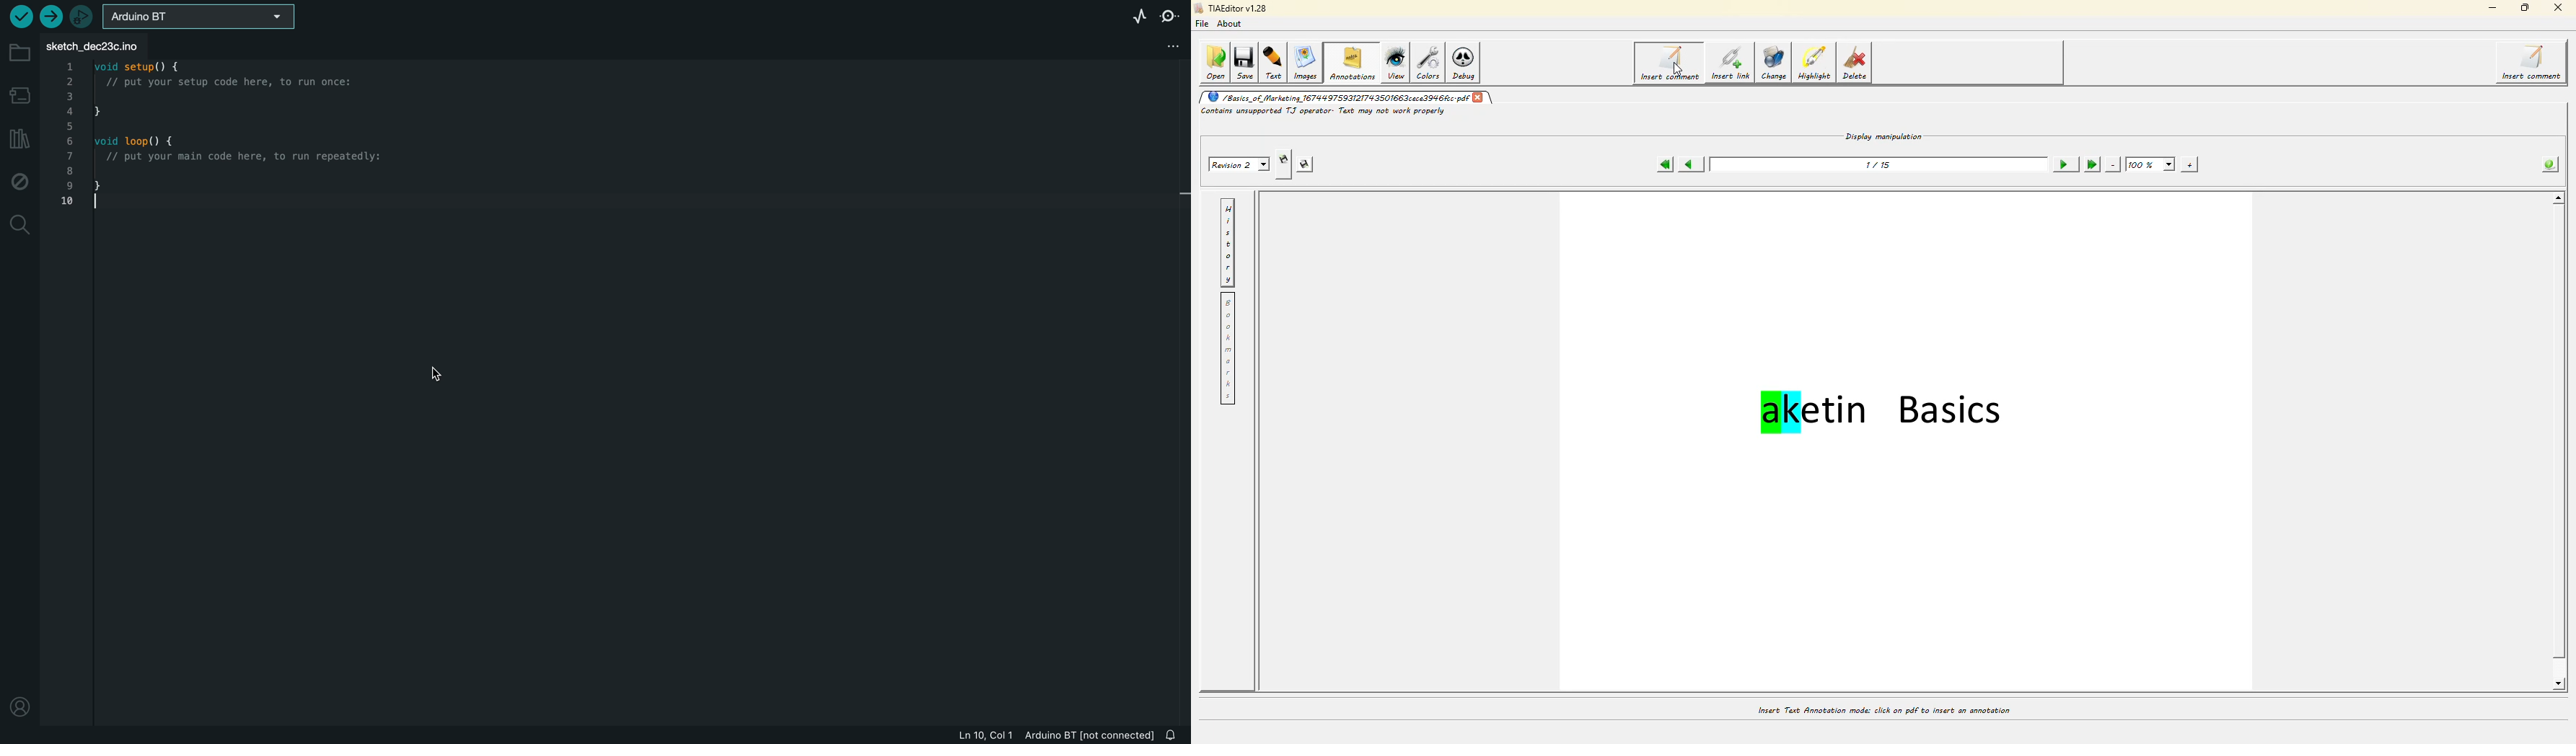 Image resolution: width=2576 pixels, height=756 pixels. What do you see at coordinates (1174, 734) in the screenshot?
I see `notification` at bounding box center [1174, 734].